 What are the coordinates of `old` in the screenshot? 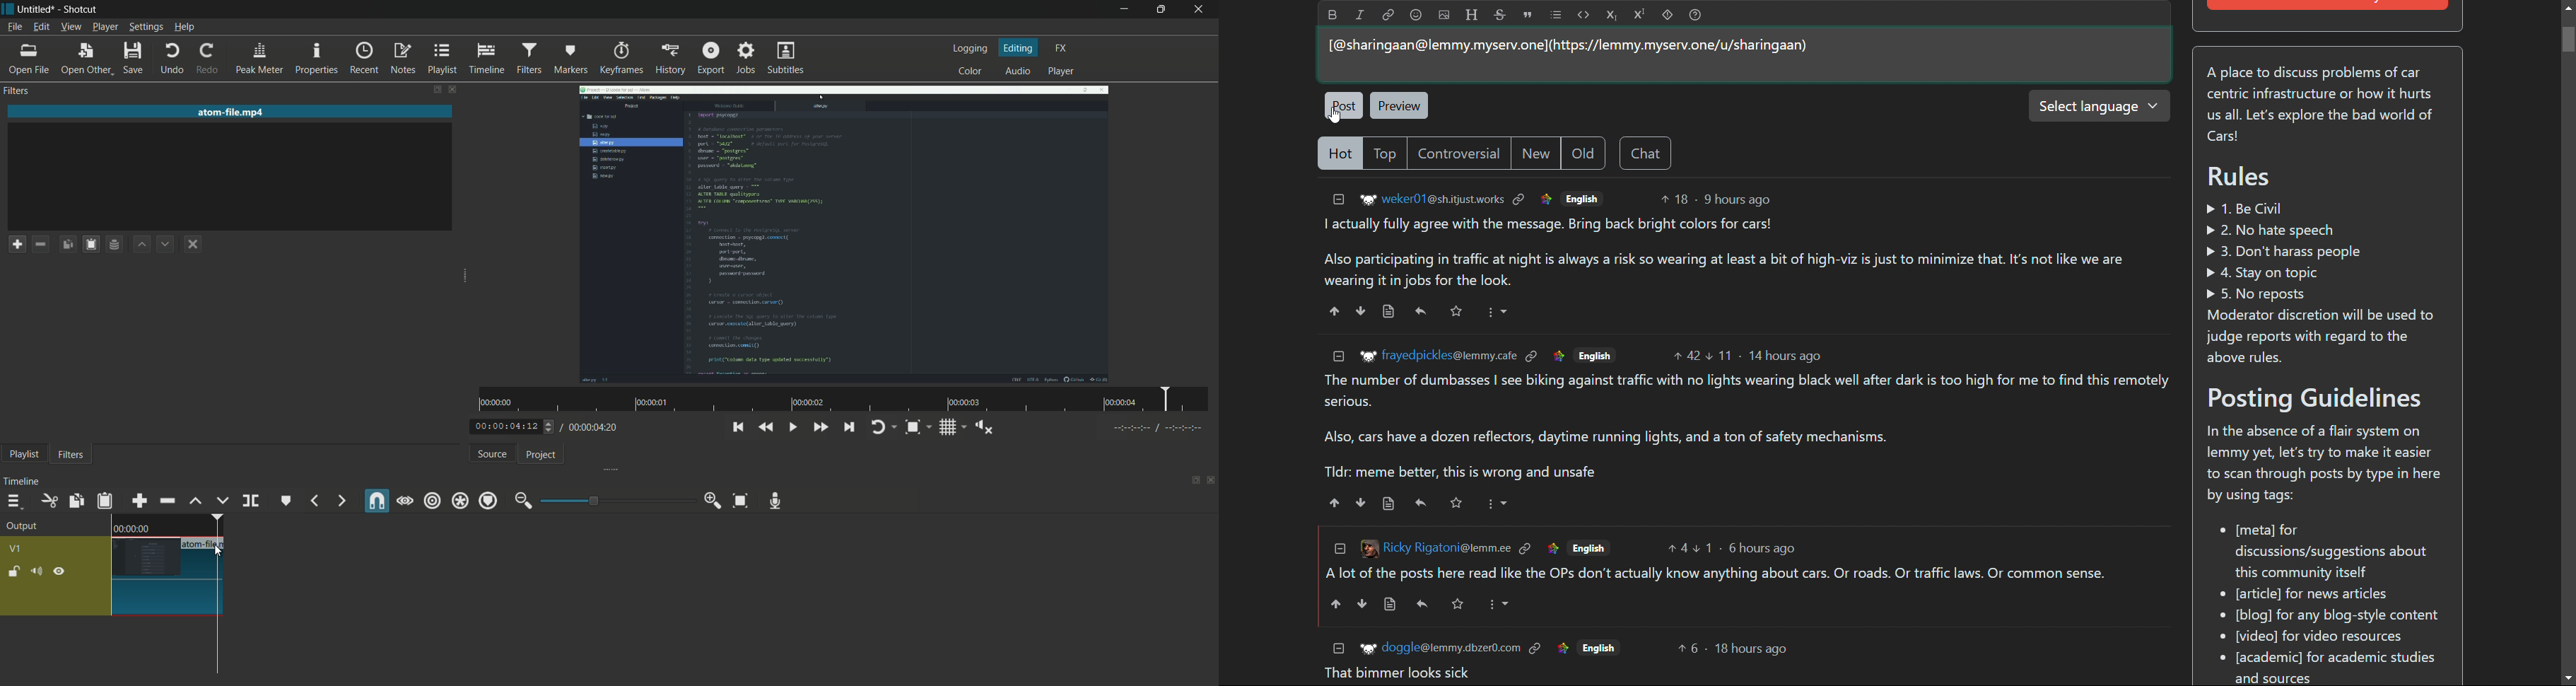 It's located at (1582, 153).